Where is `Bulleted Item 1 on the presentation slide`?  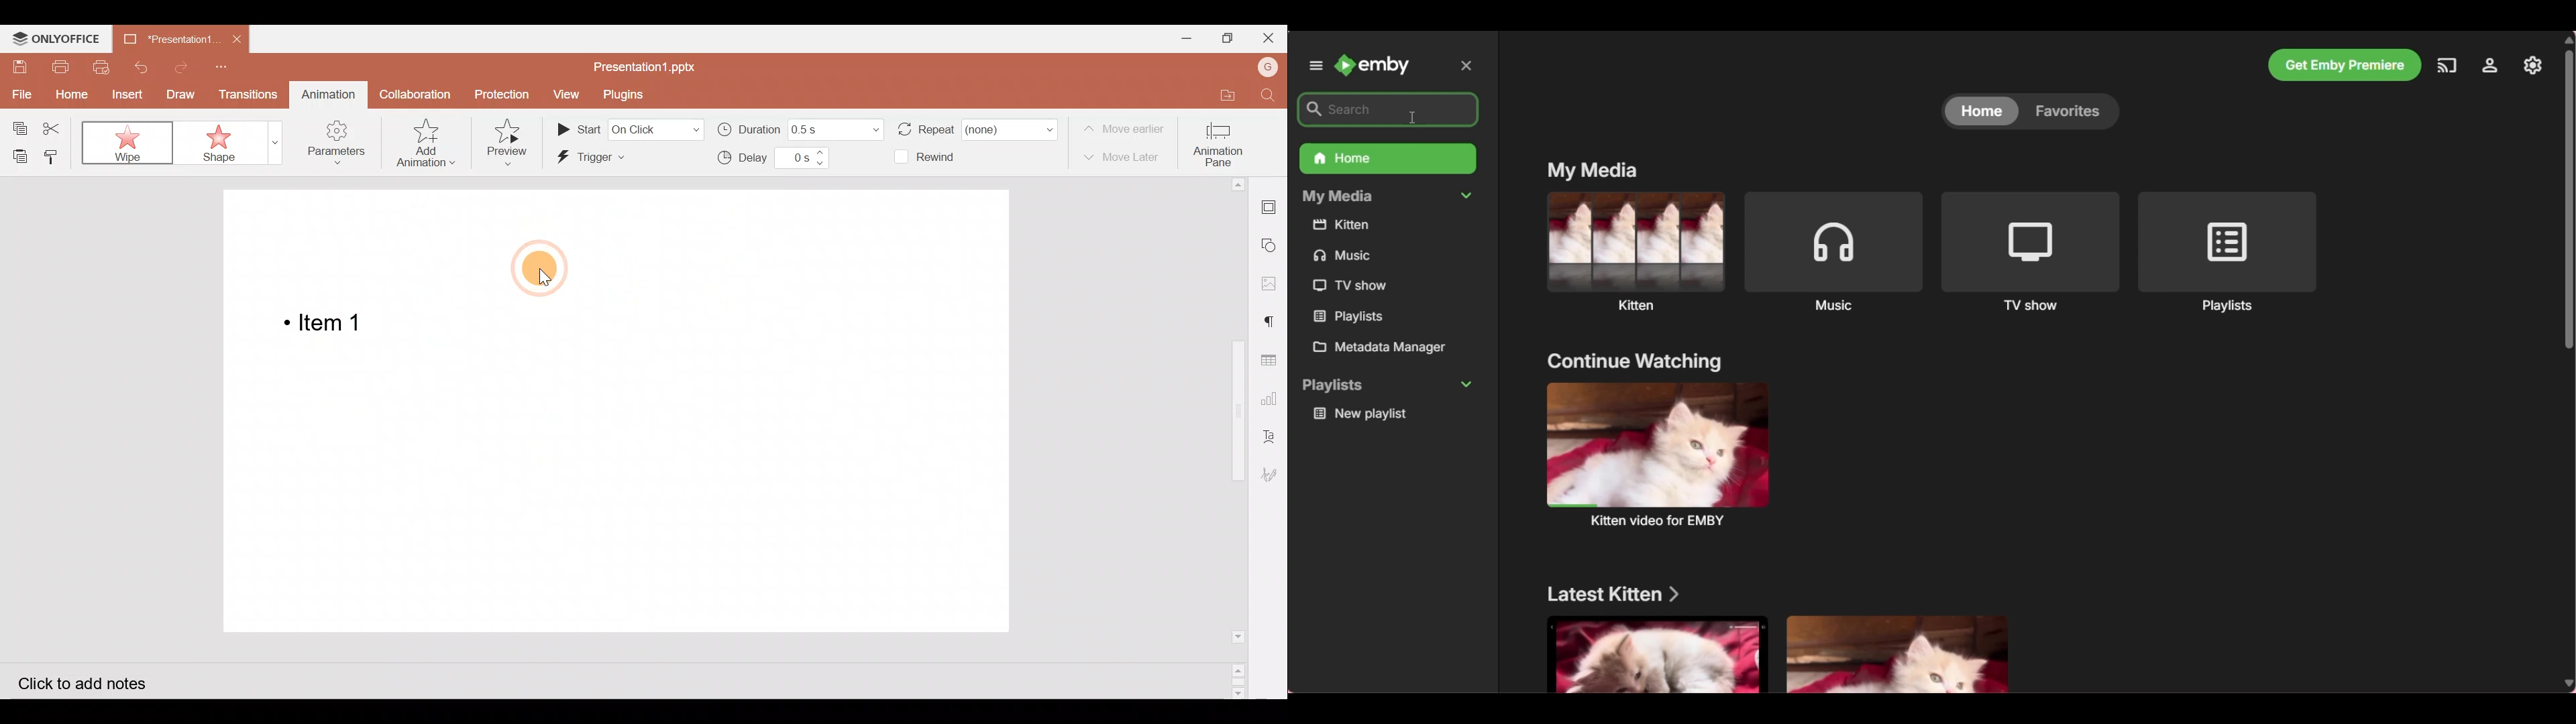
Bulleted Item 1 on the presentation slide is located at coordinates (329, 322).